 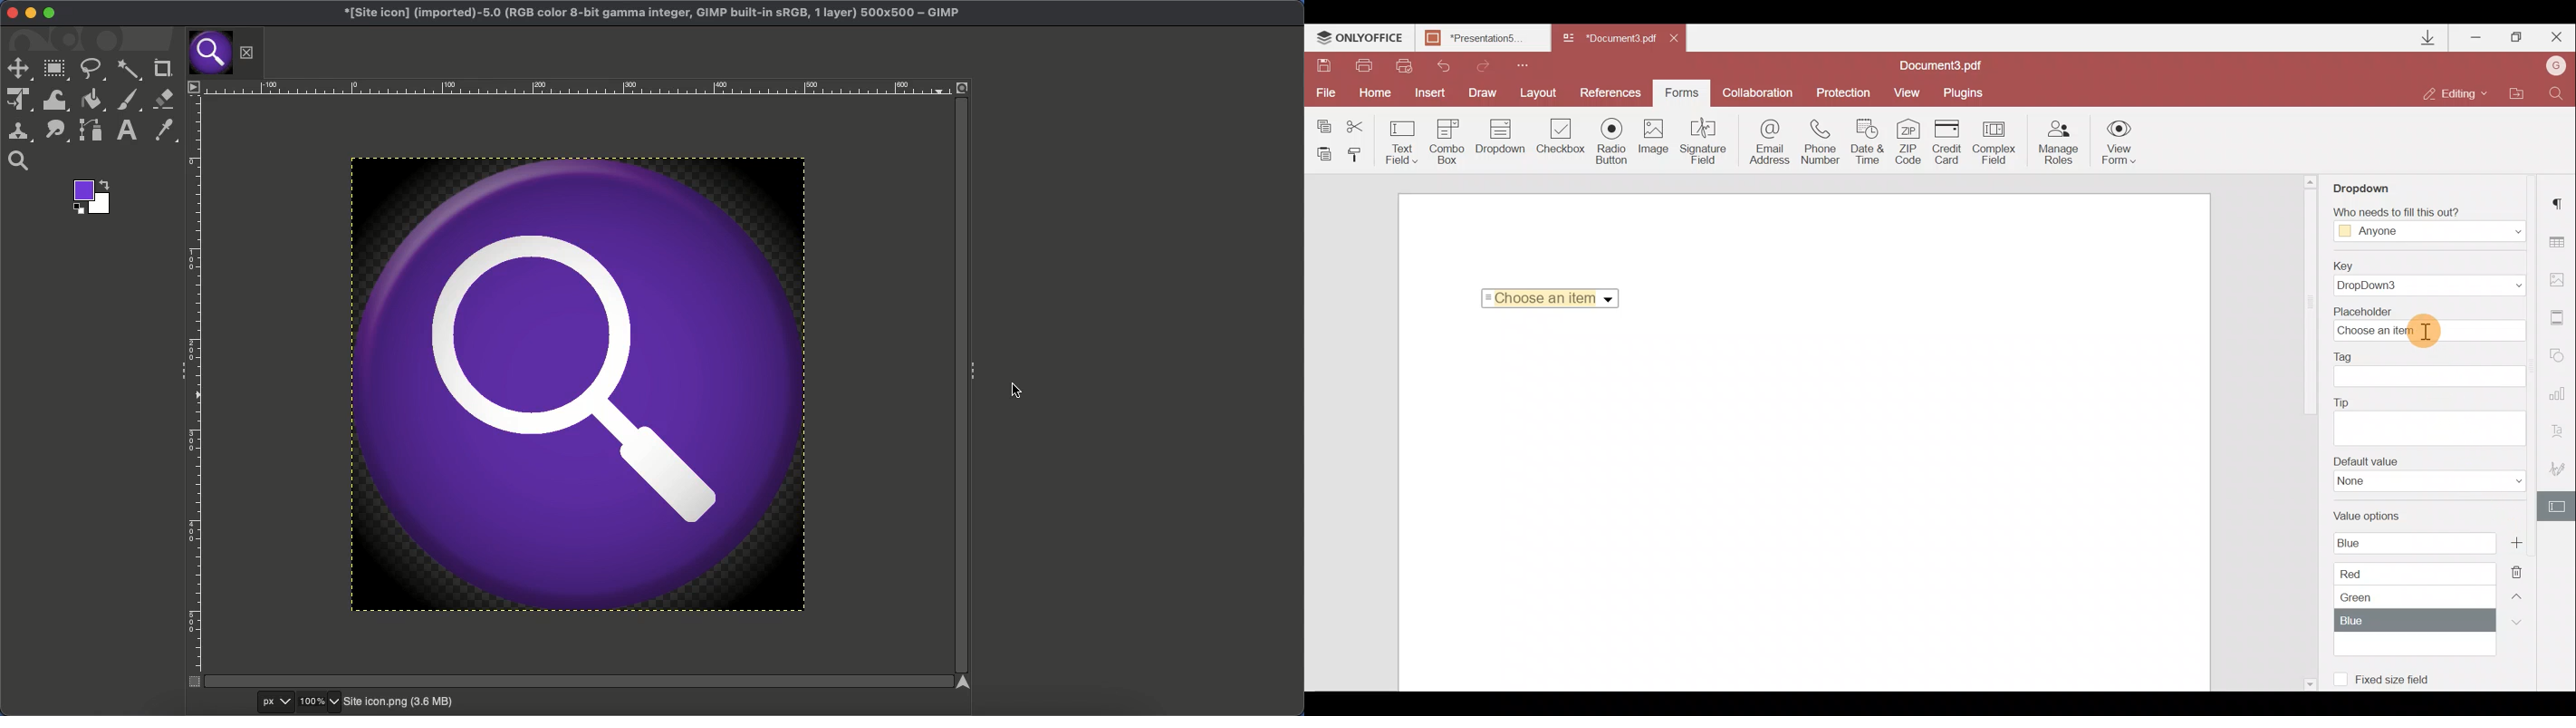 What do you see at coordinates (1911, 93) in the screenshot?
I see `View` at bounding box center [1911, 93].